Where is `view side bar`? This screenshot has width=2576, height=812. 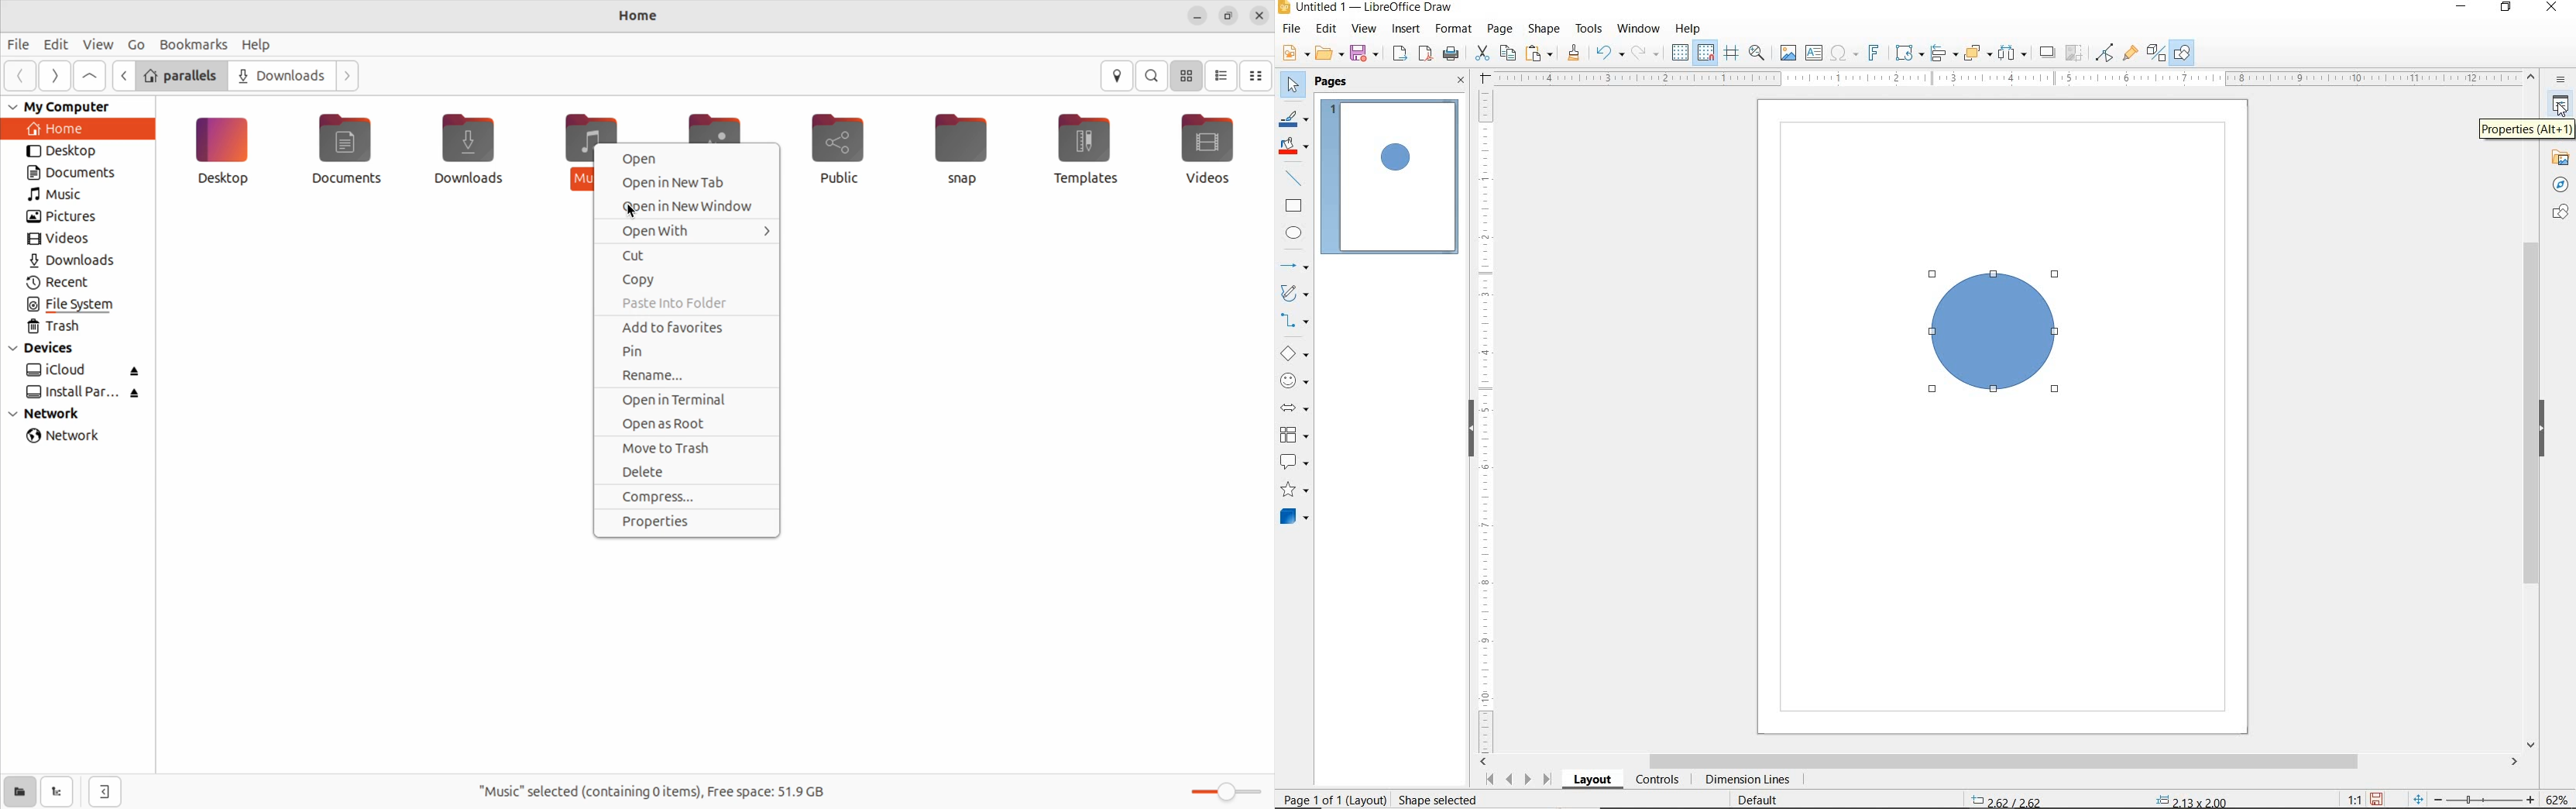 view side bar is located at coordinates (107, 791).